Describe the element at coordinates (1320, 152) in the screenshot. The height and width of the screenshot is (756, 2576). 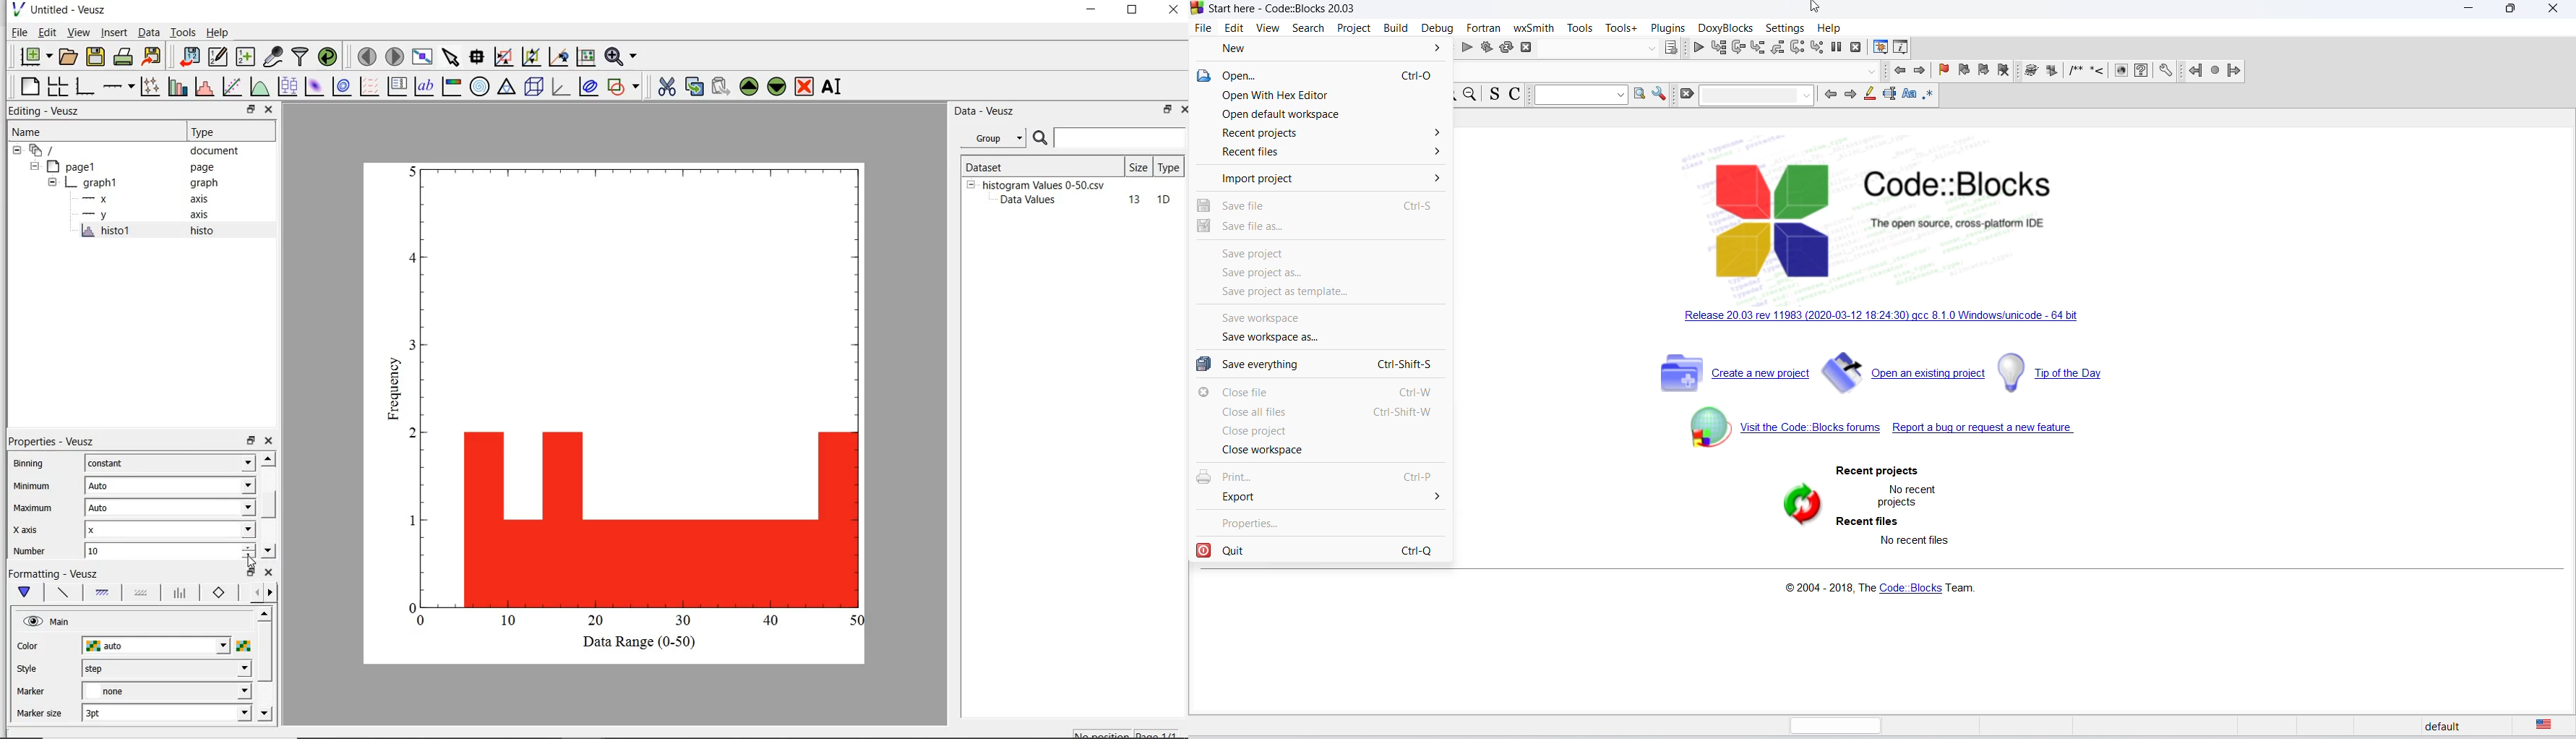
I see `recent files` at that location.